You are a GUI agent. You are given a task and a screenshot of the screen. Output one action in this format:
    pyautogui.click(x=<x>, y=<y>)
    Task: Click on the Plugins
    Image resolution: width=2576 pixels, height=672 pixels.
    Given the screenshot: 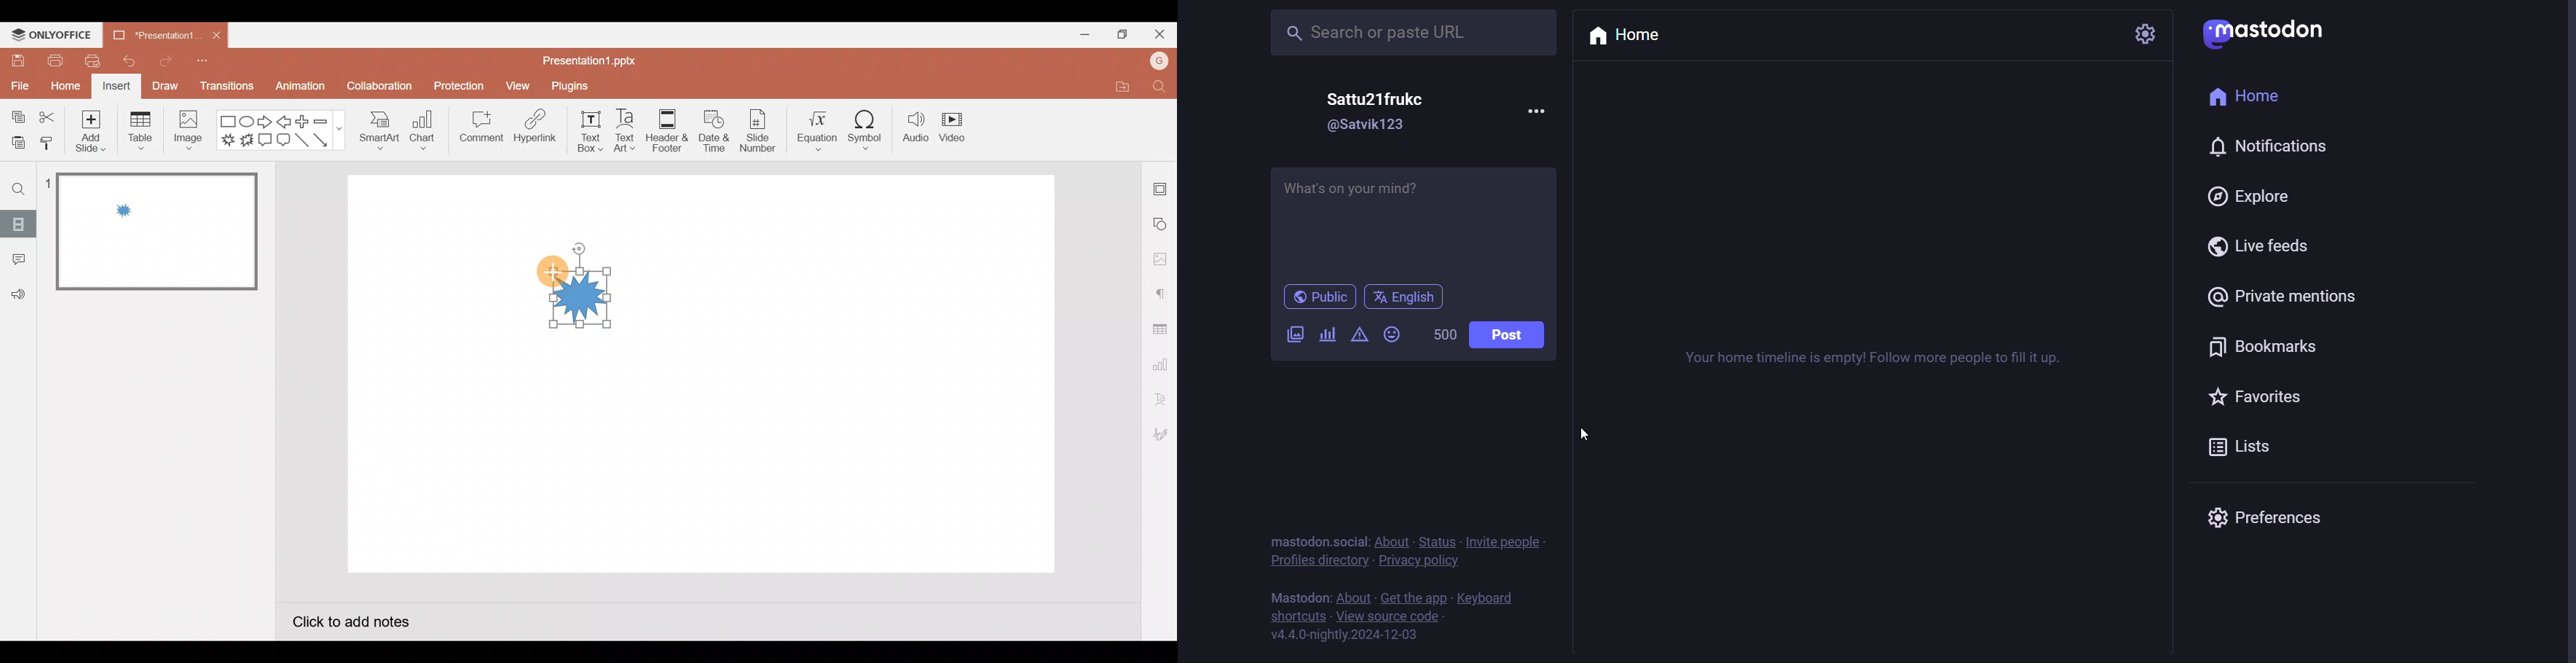 What is the action you would take?
    pyautogui.click(x=571, y=83)
    